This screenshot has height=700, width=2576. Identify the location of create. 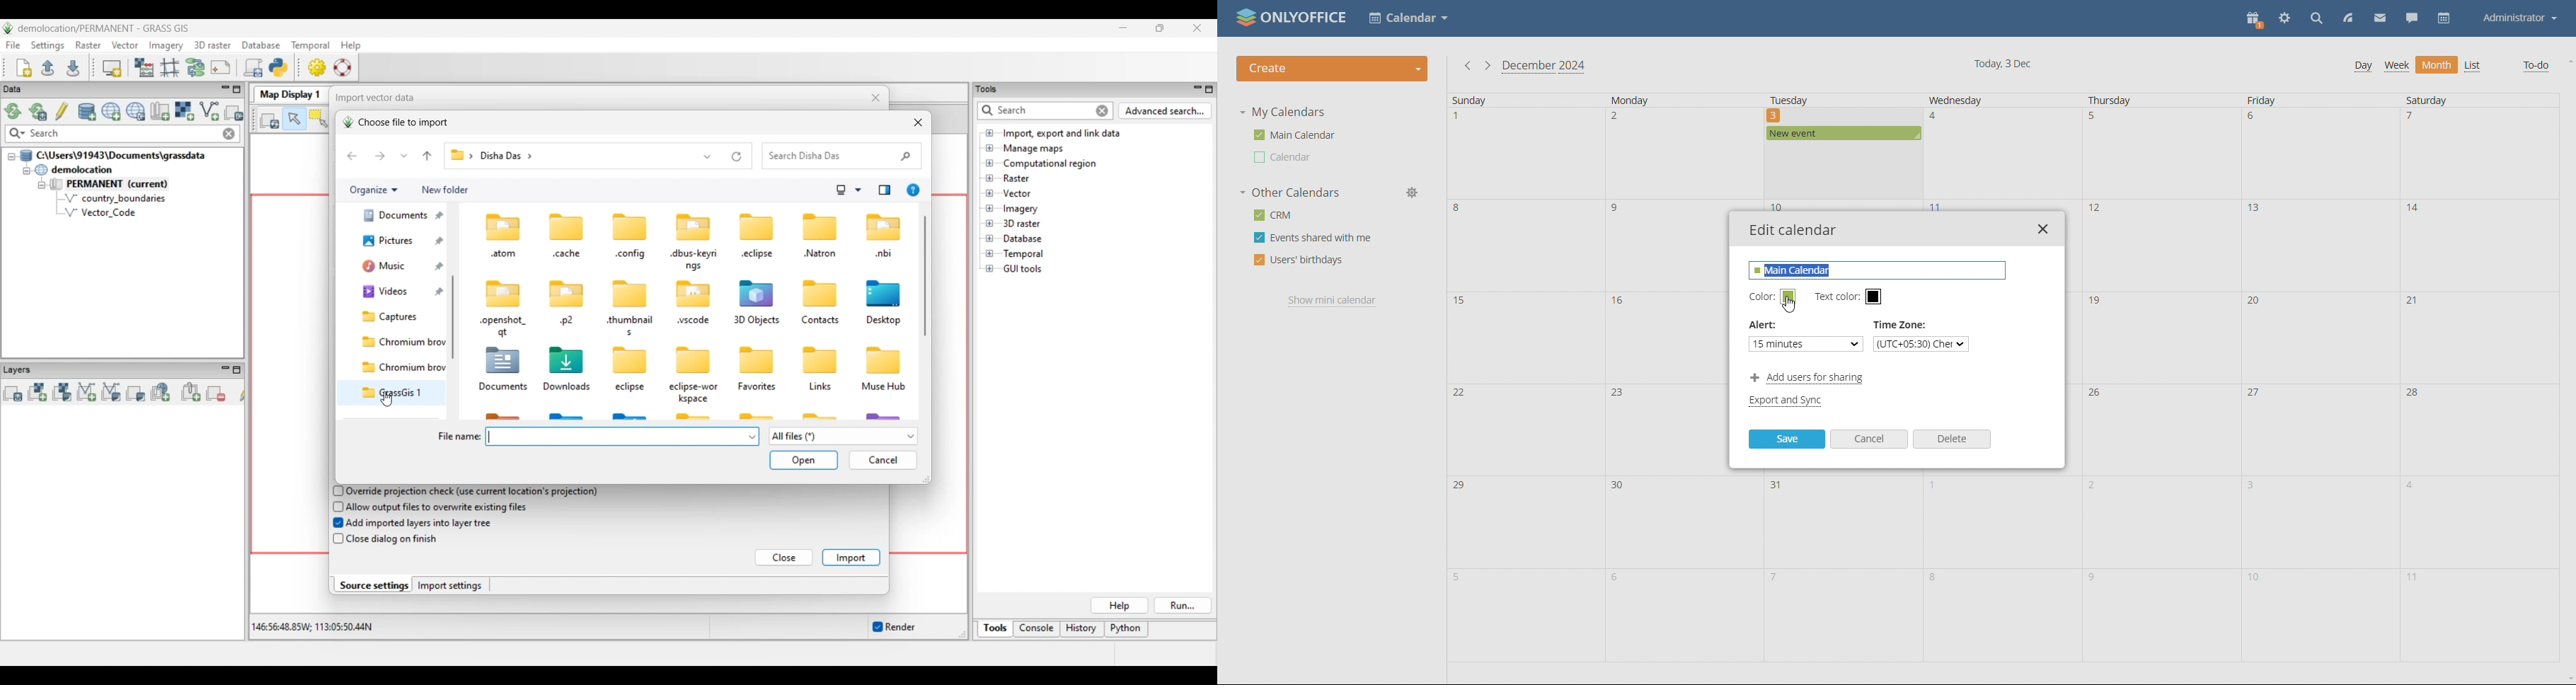
(1332, 69).